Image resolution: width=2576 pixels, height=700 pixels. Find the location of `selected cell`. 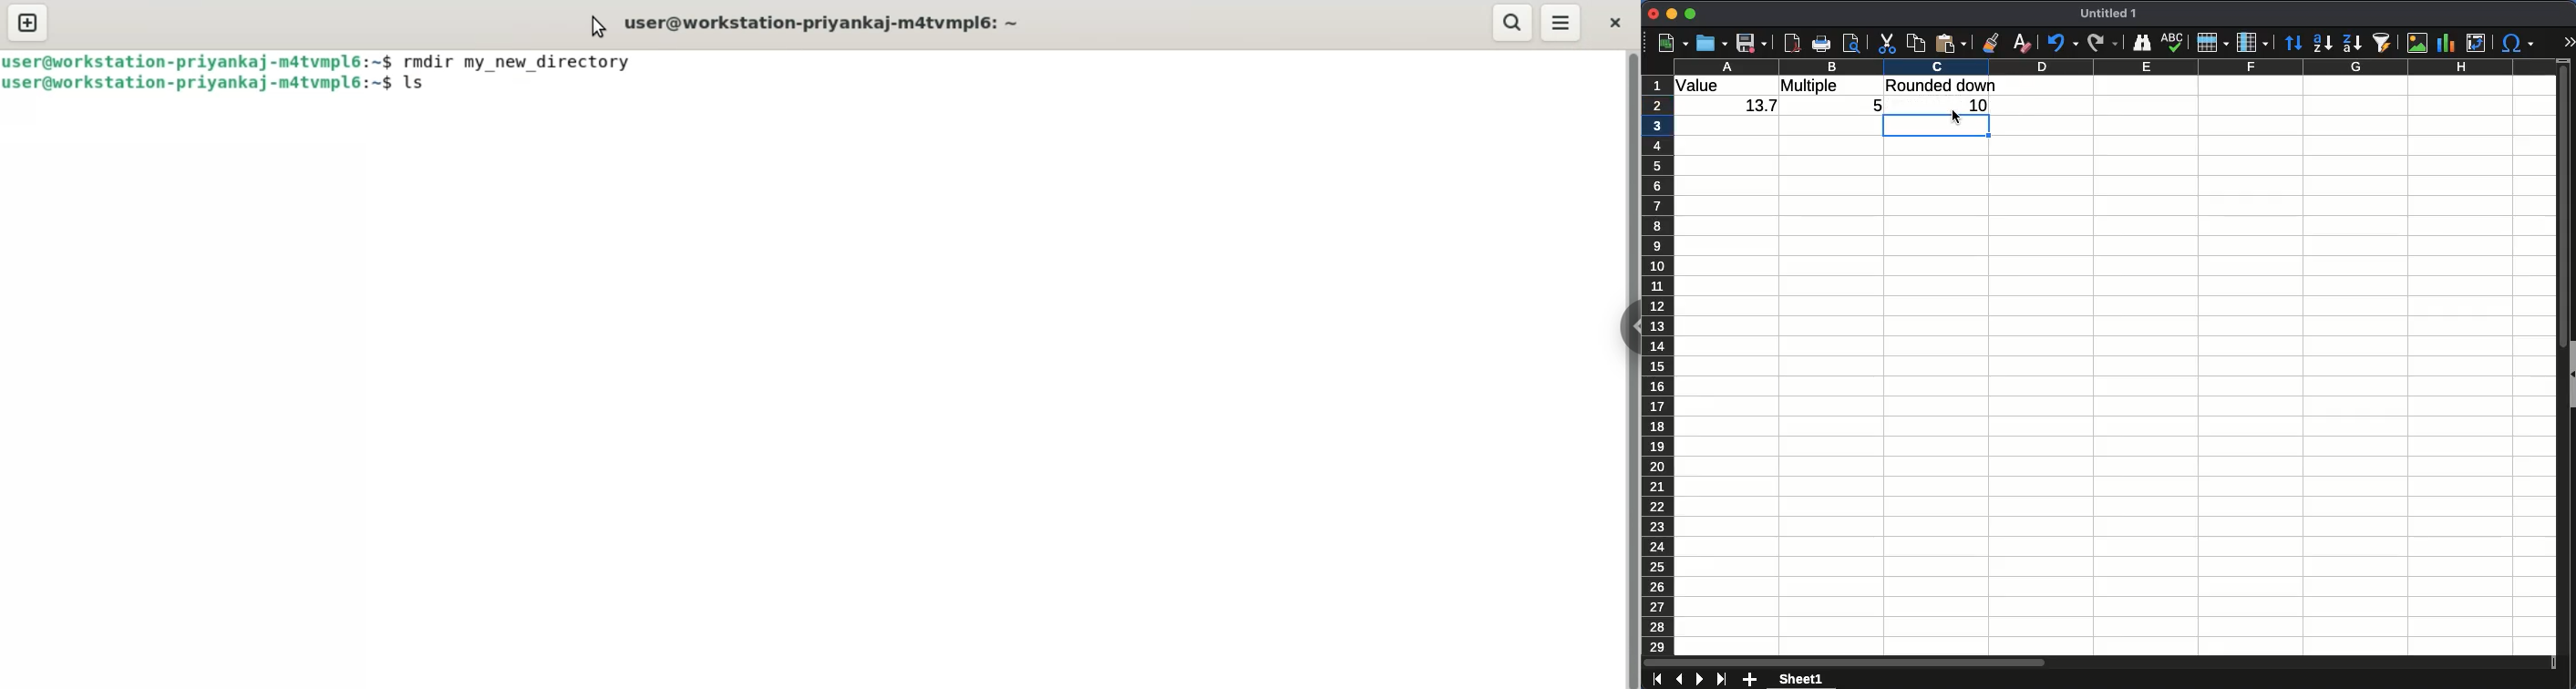

selected cell is located at coordinates (1938, 127).